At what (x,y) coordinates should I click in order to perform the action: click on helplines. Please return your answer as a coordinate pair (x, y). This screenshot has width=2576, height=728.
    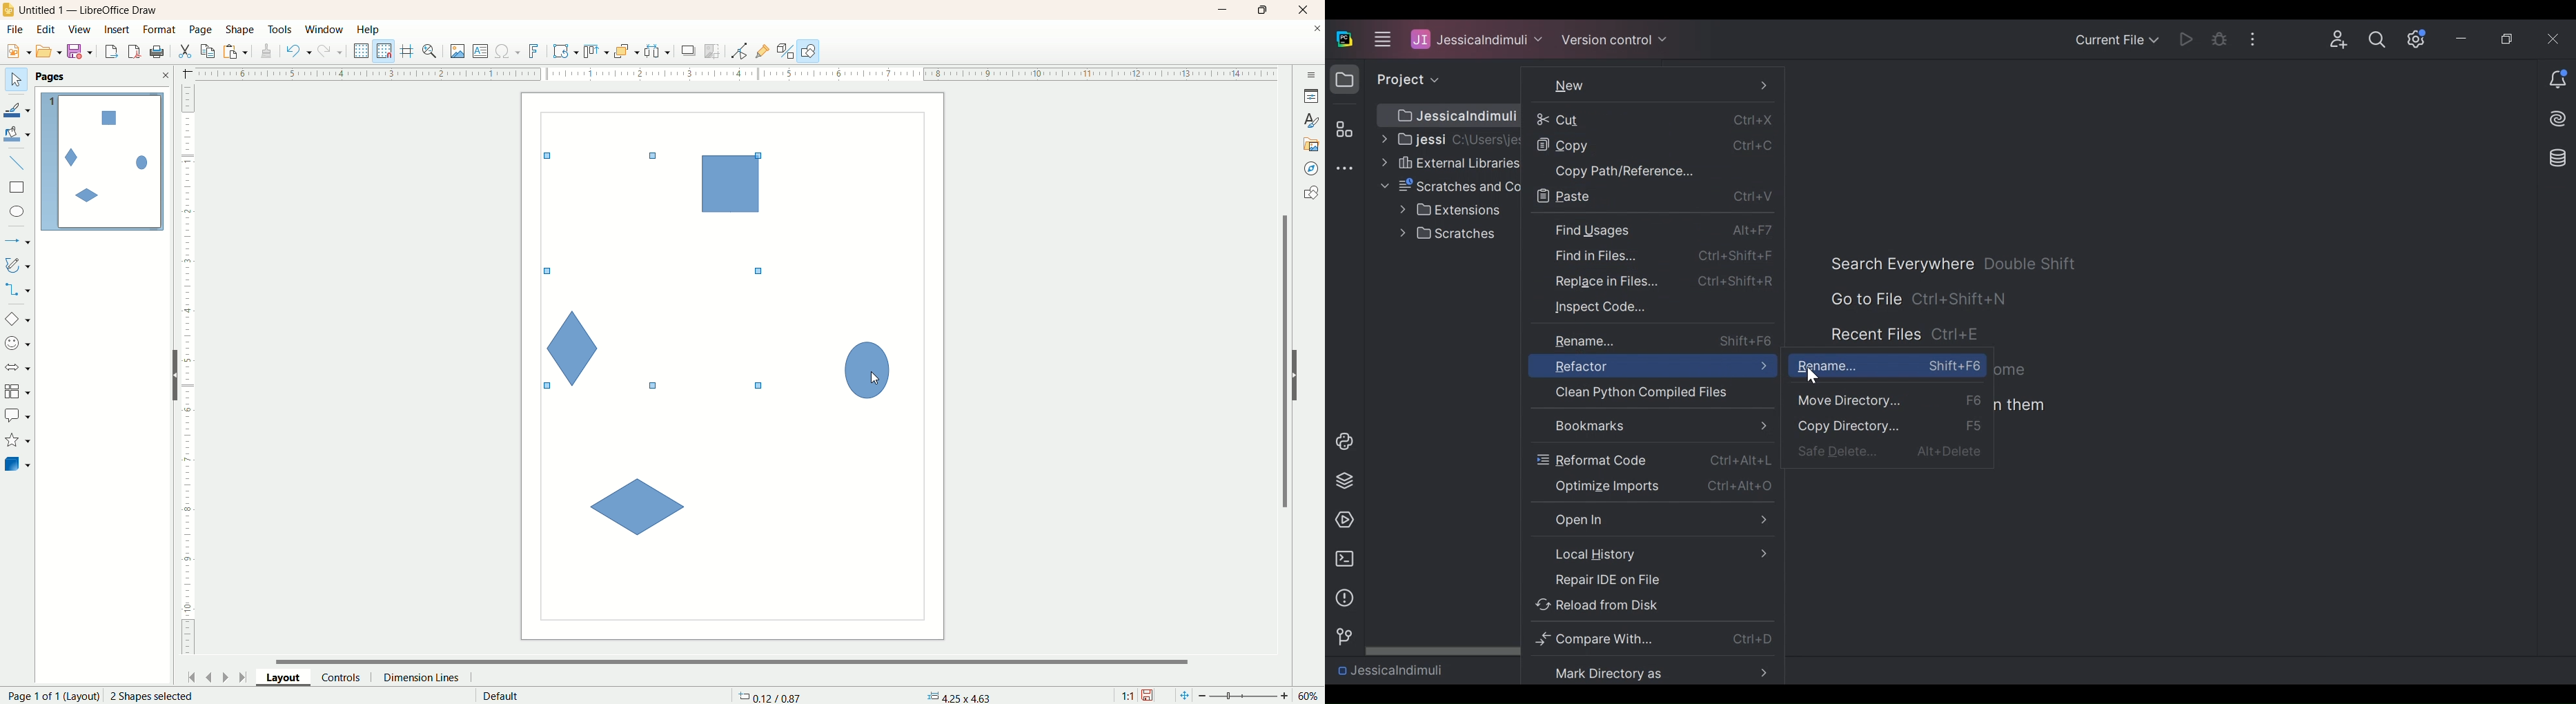
    Looking at the image, I should click on (409, 51).